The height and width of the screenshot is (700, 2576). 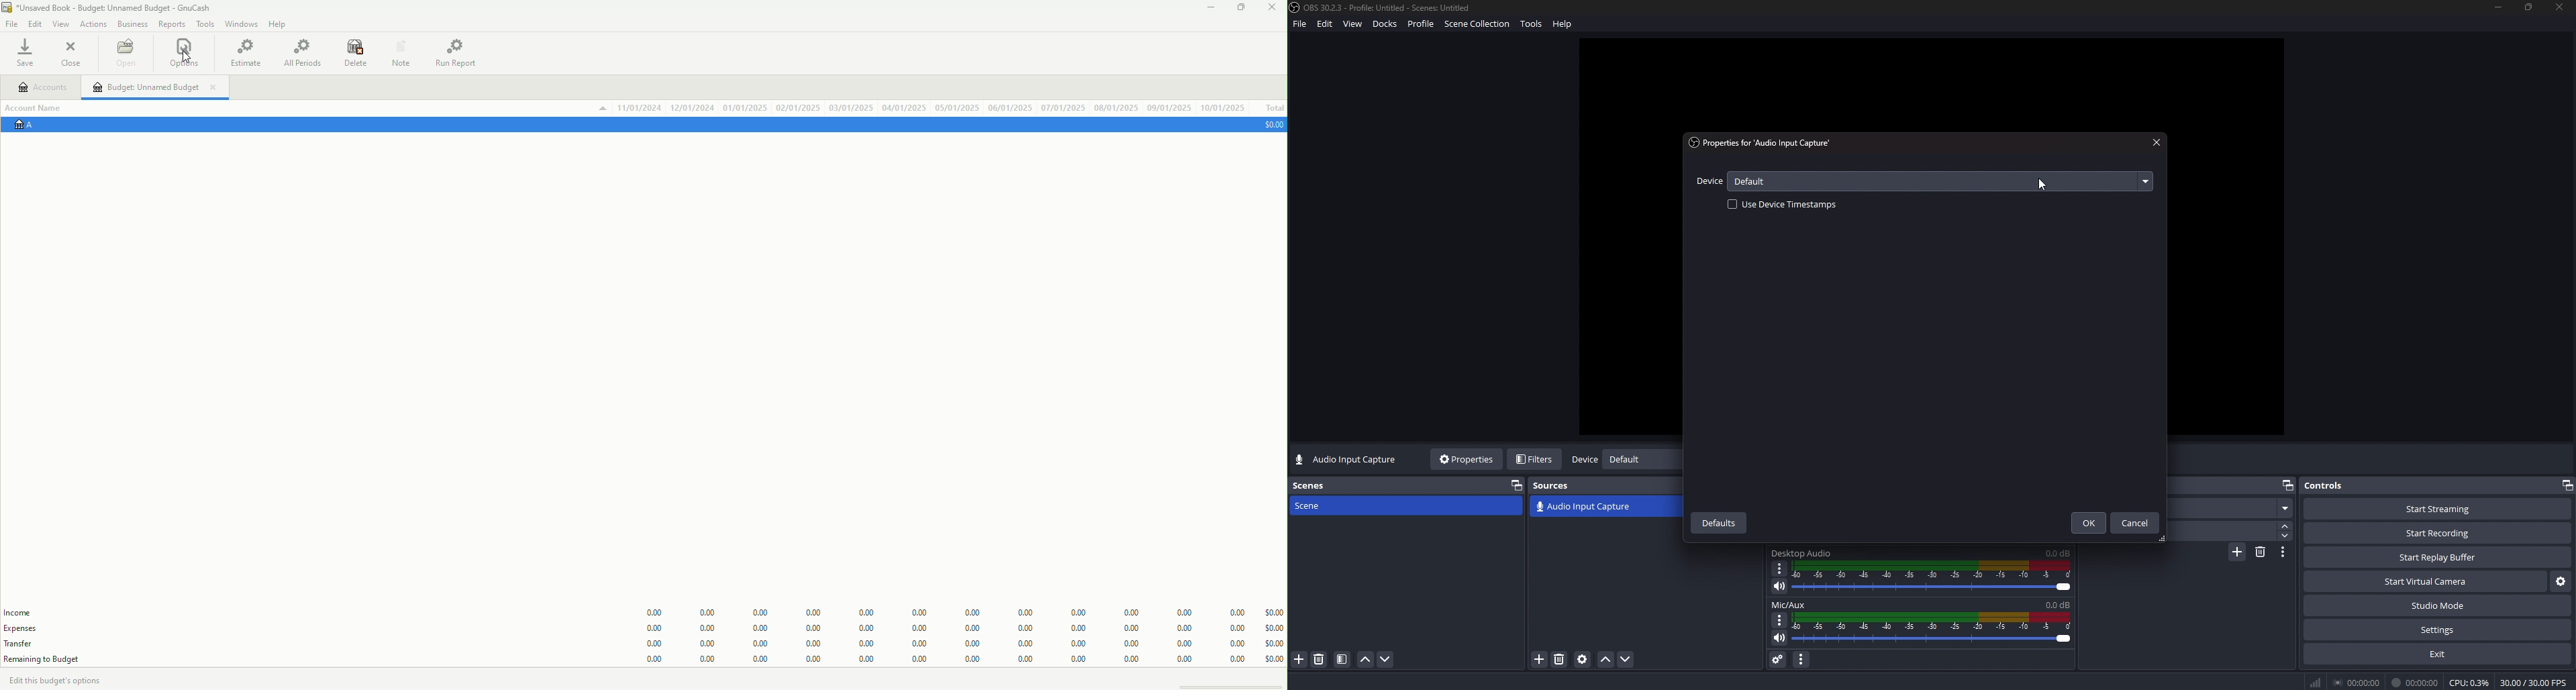 I want to click on View, so click(x=1354, y=24).